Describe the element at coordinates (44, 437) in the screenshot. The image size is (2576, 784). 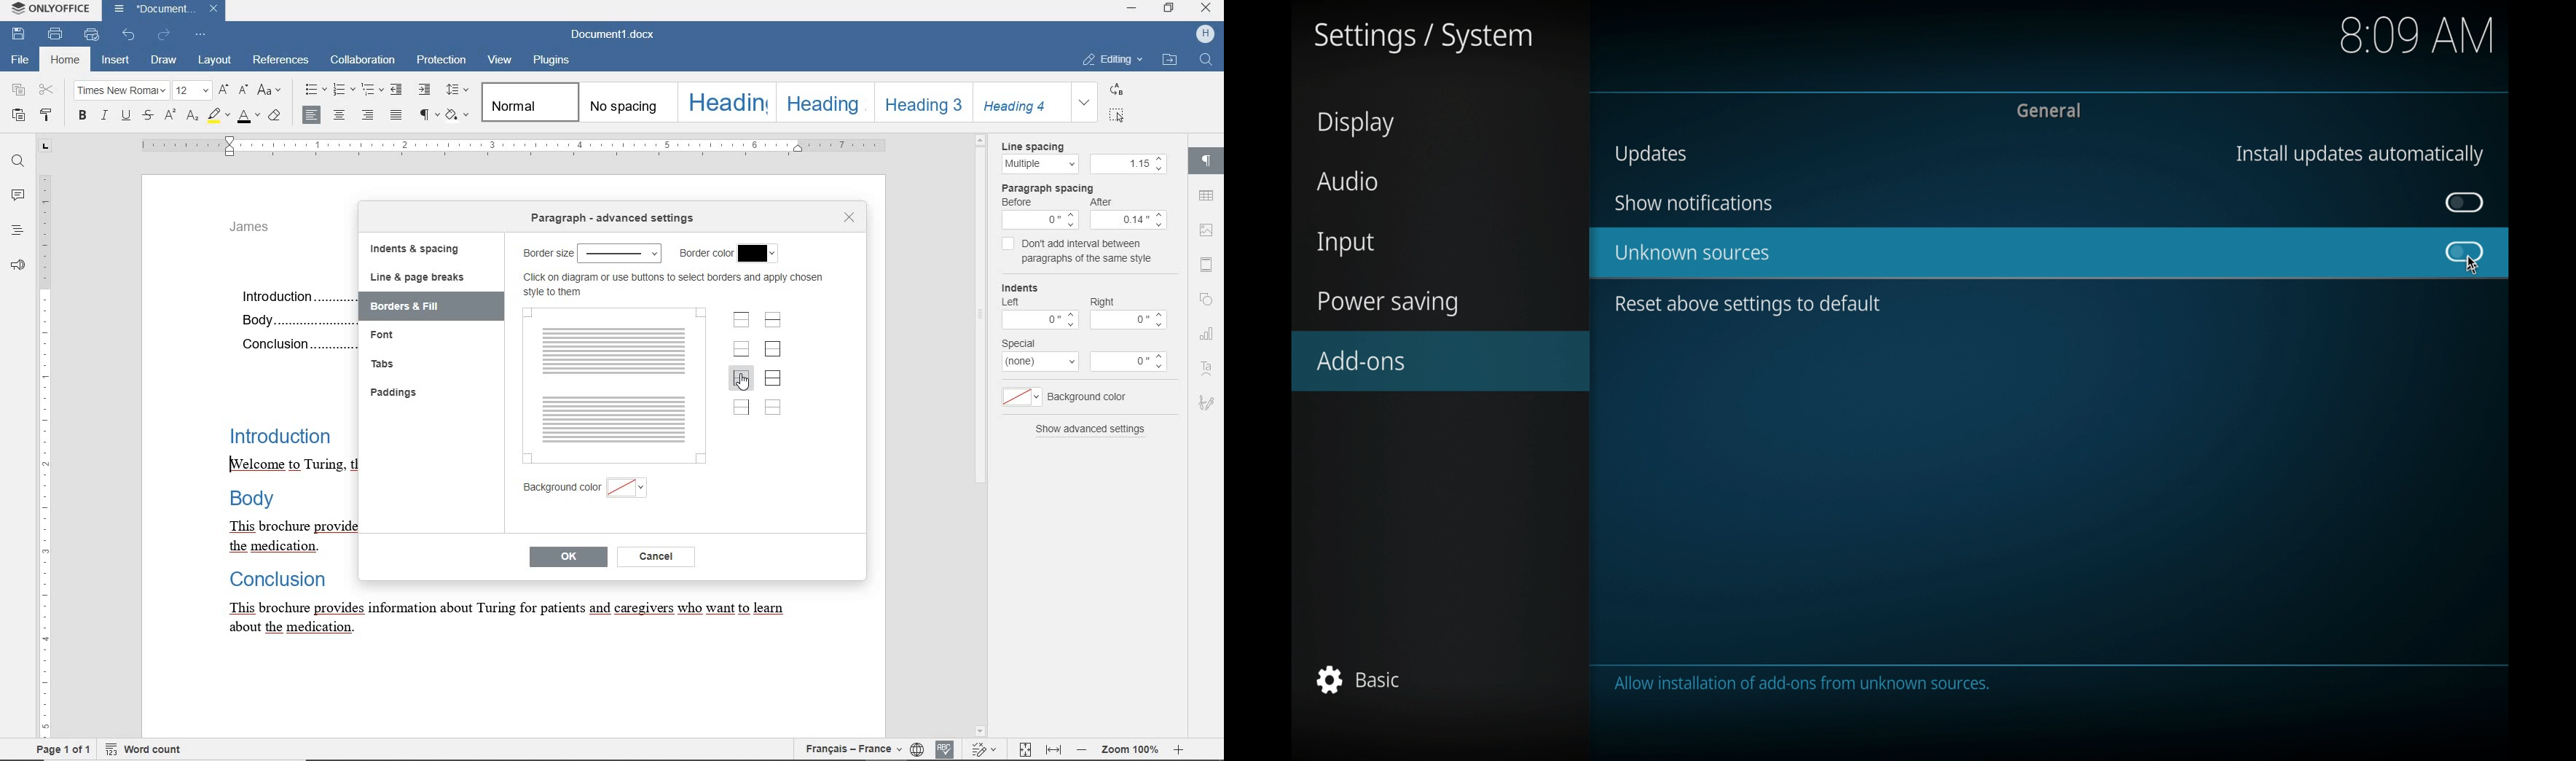
I see `ruler` at that location.